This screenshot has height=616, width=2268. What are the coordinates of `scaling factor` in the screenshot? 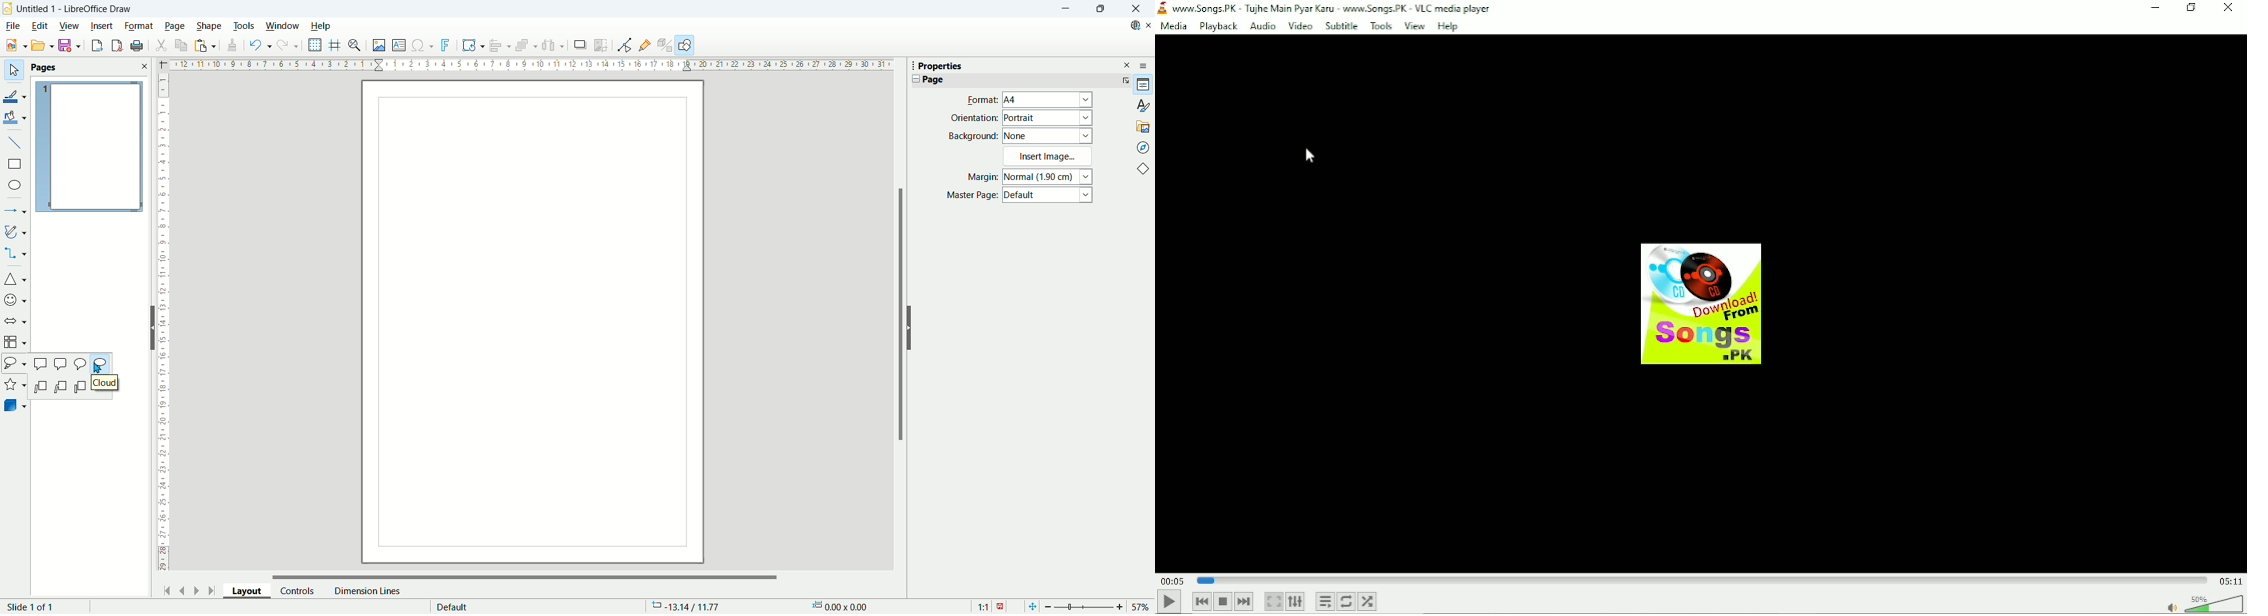 It's located at (991, 606).